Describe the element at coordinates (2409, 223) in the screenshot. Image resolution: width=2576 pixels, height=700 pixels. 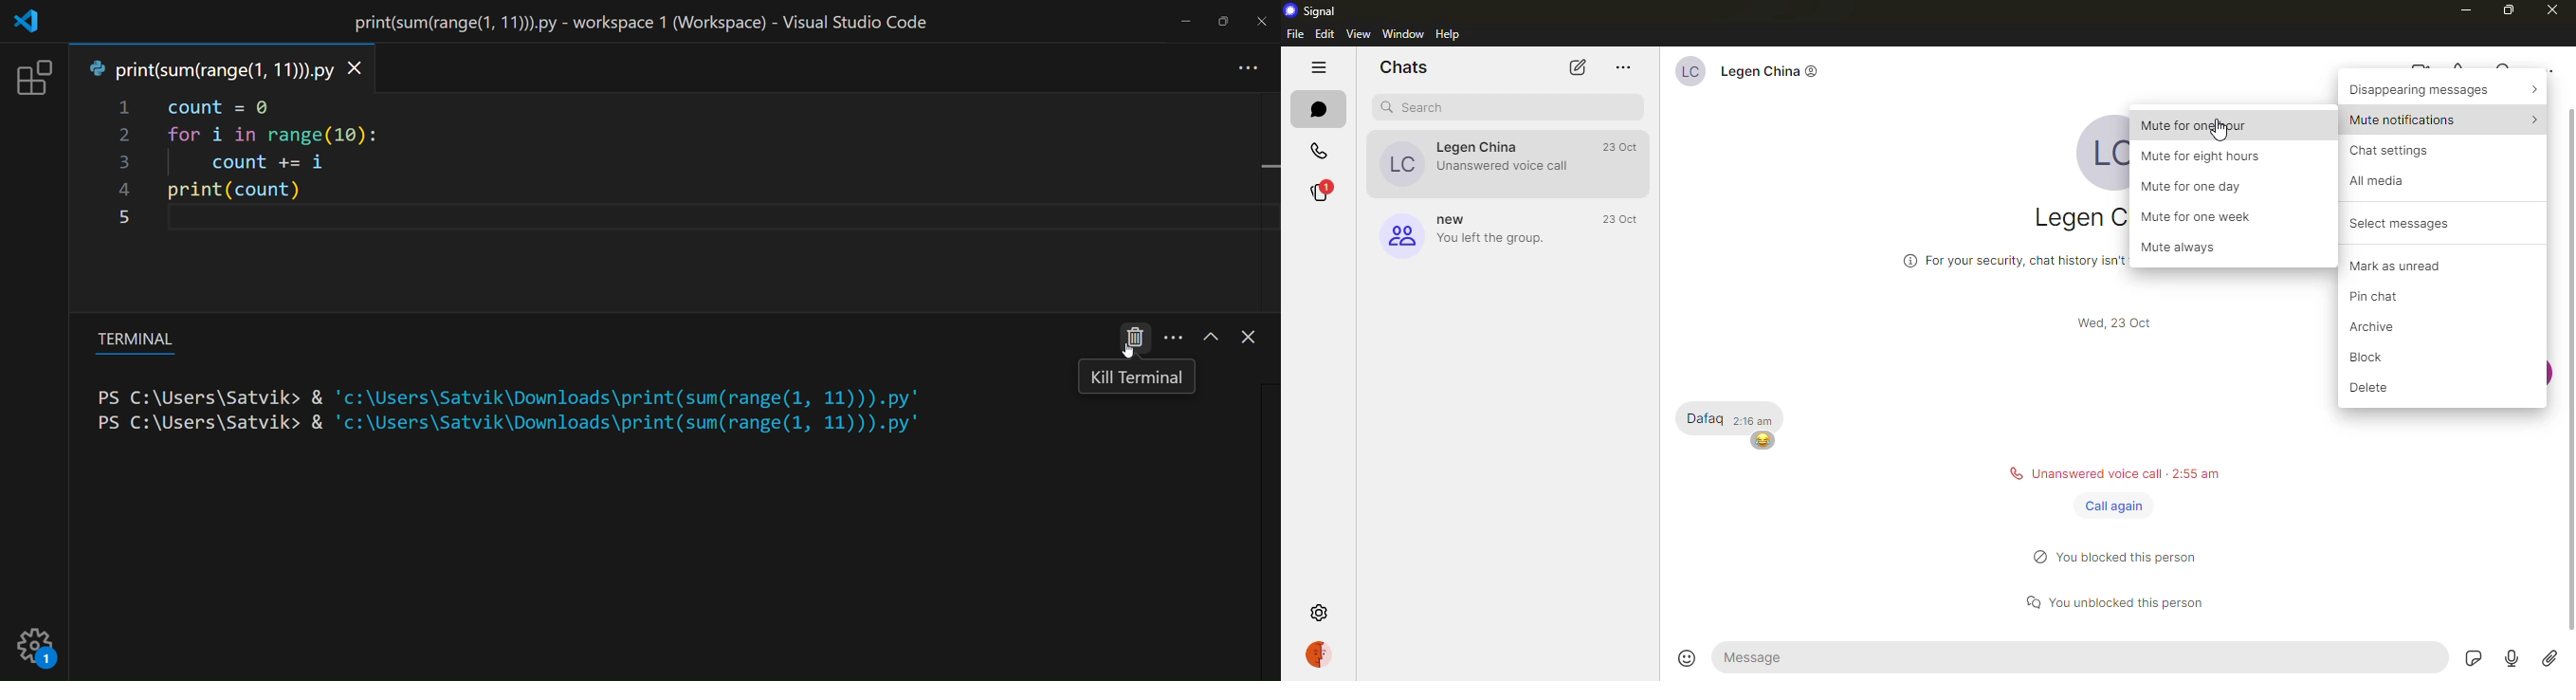
I see `select messages` at that location.